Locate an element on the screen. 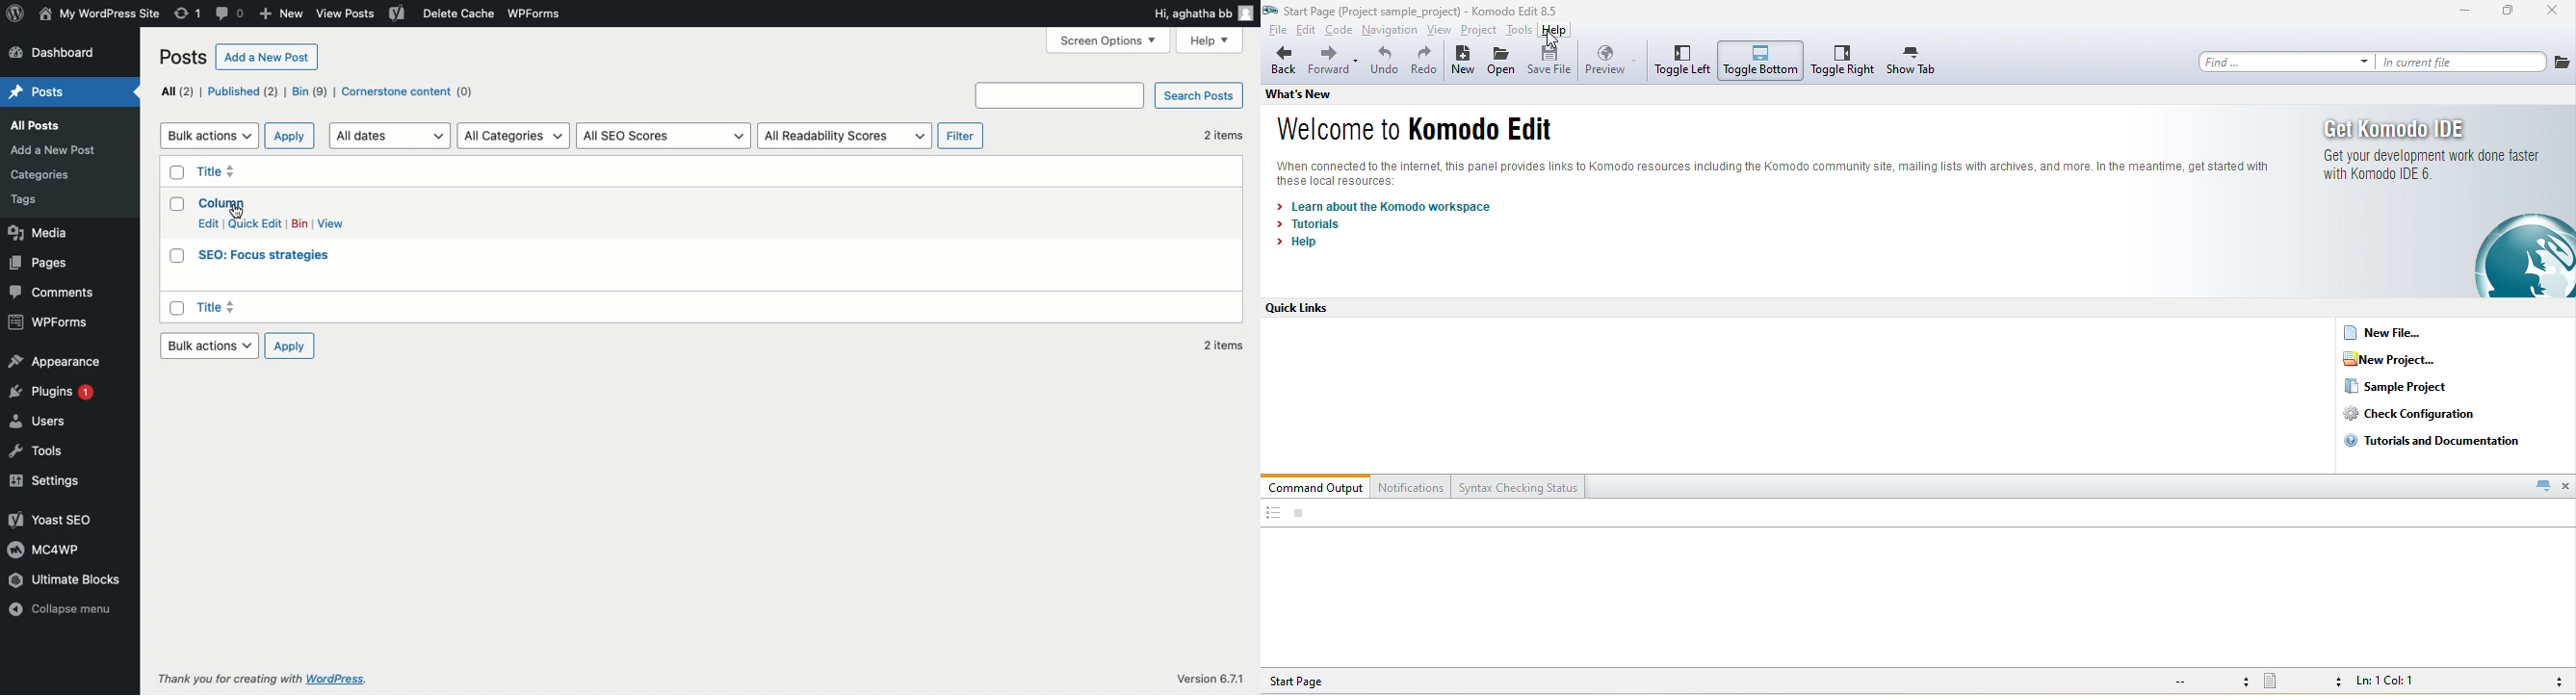 The height and width of the screenshot is (700, 2576). checkbox is located at coordinates (176, 256).